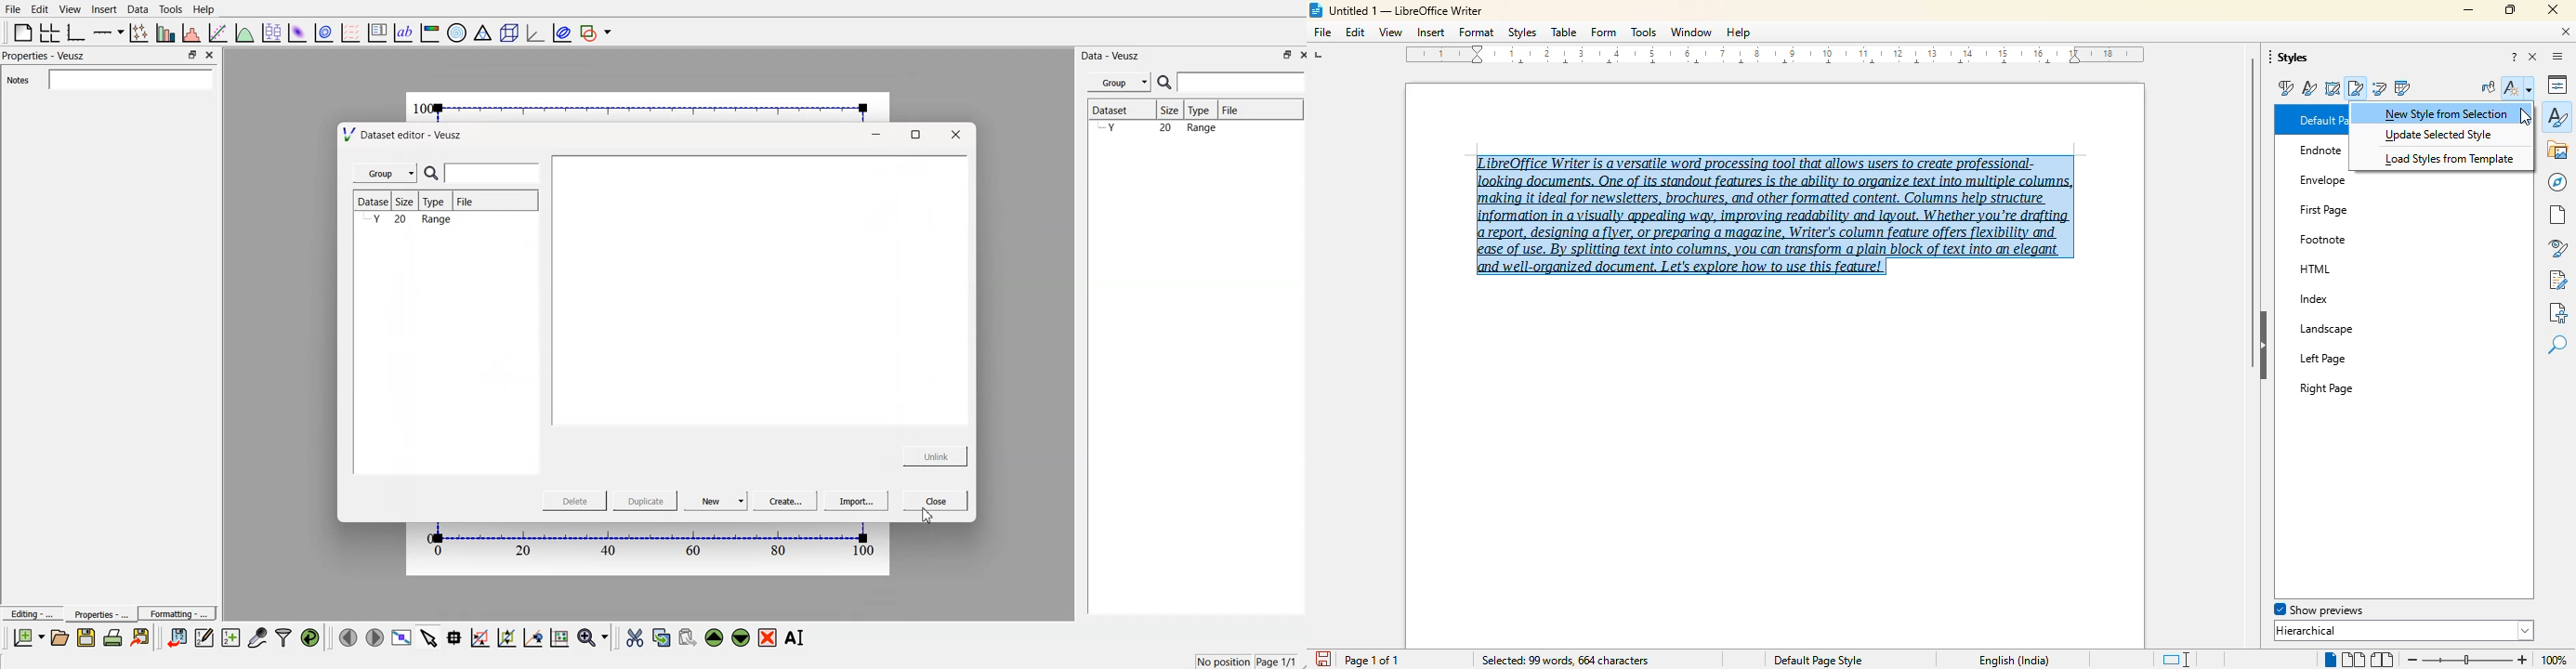 This screenshot has height=672, width=2576. I want to click on properties, so click(2559, 84).